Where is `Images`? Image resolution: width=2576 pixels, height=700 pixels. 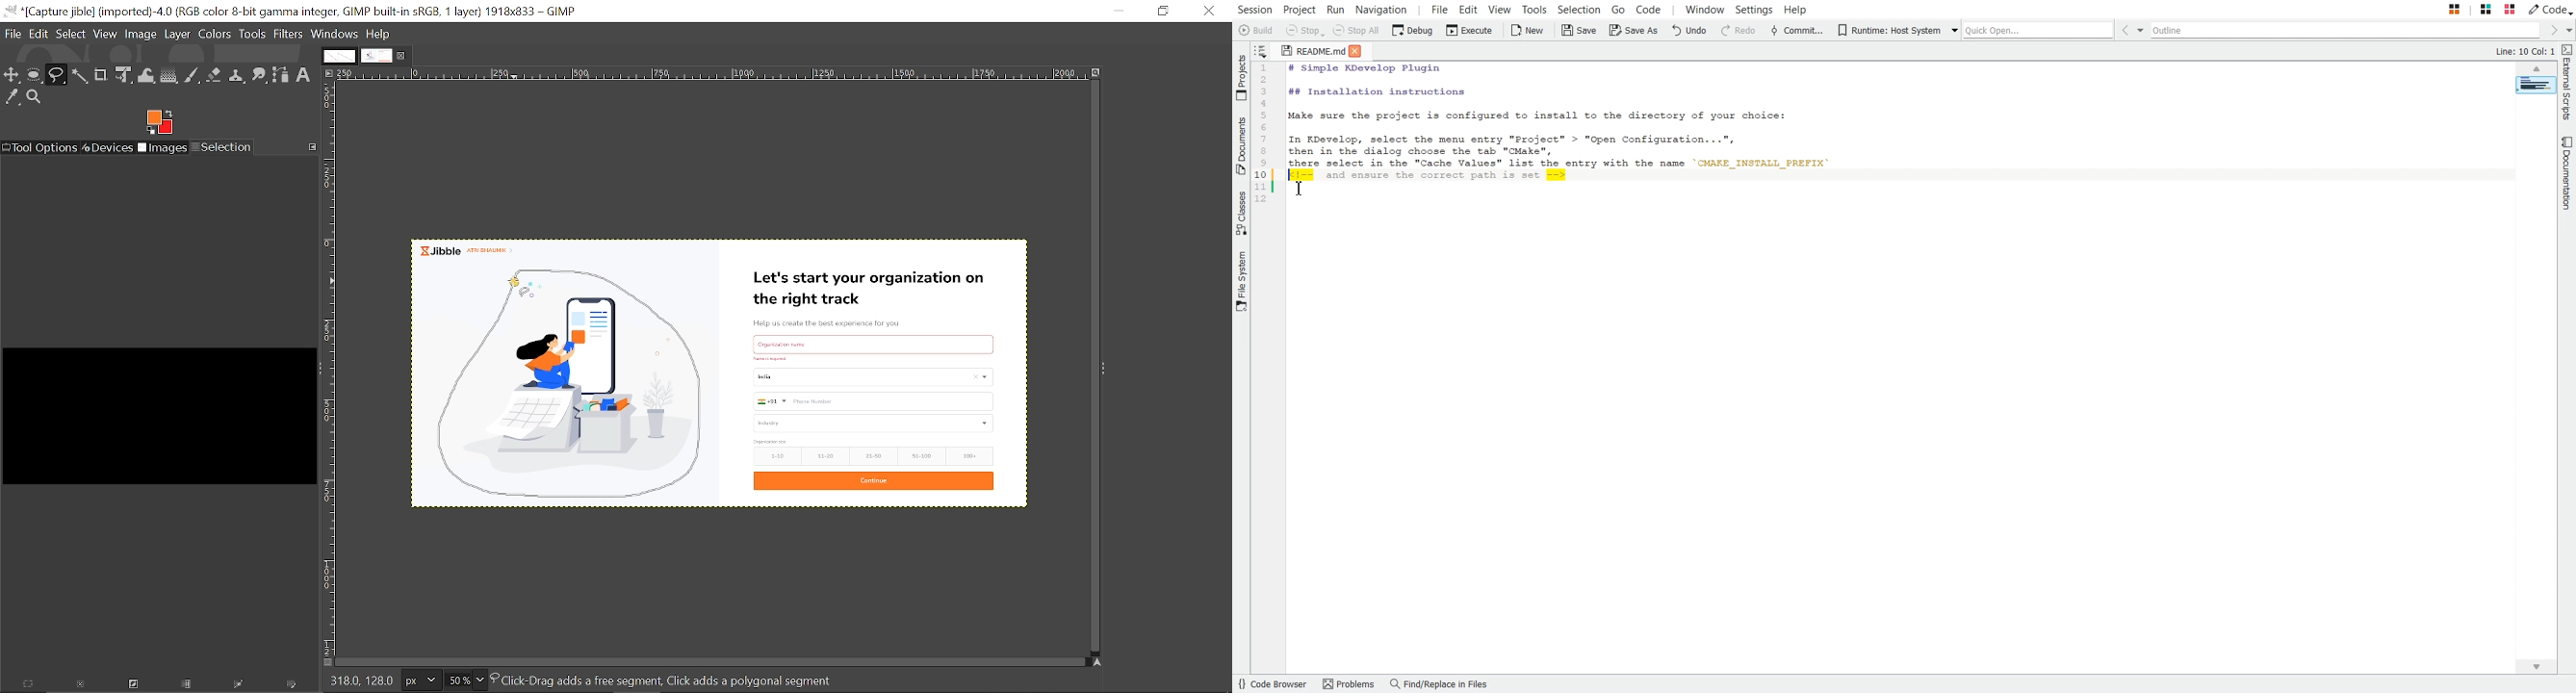
Images is located at coordinates (164, 148).